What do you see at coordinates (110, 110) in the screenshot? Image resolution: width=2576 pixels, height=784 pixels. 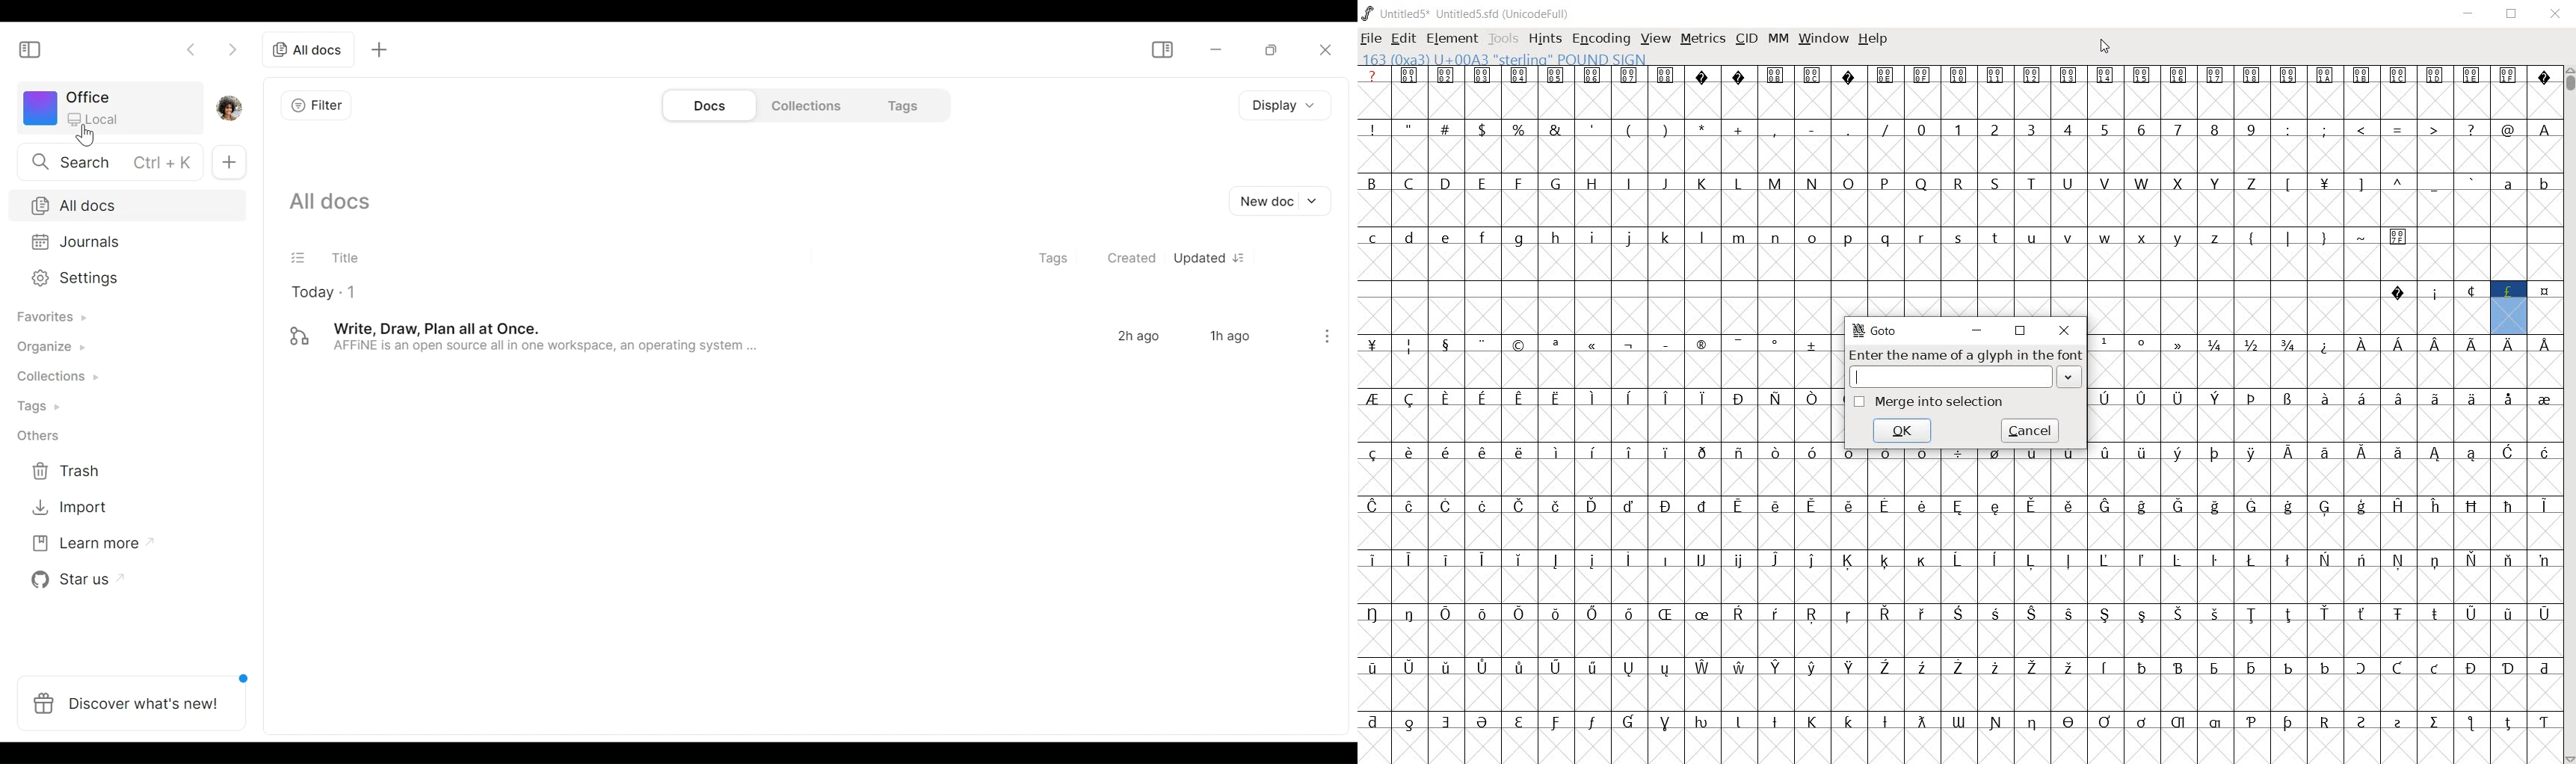 I see `Workspace icon` at bounding box center [110, 110].